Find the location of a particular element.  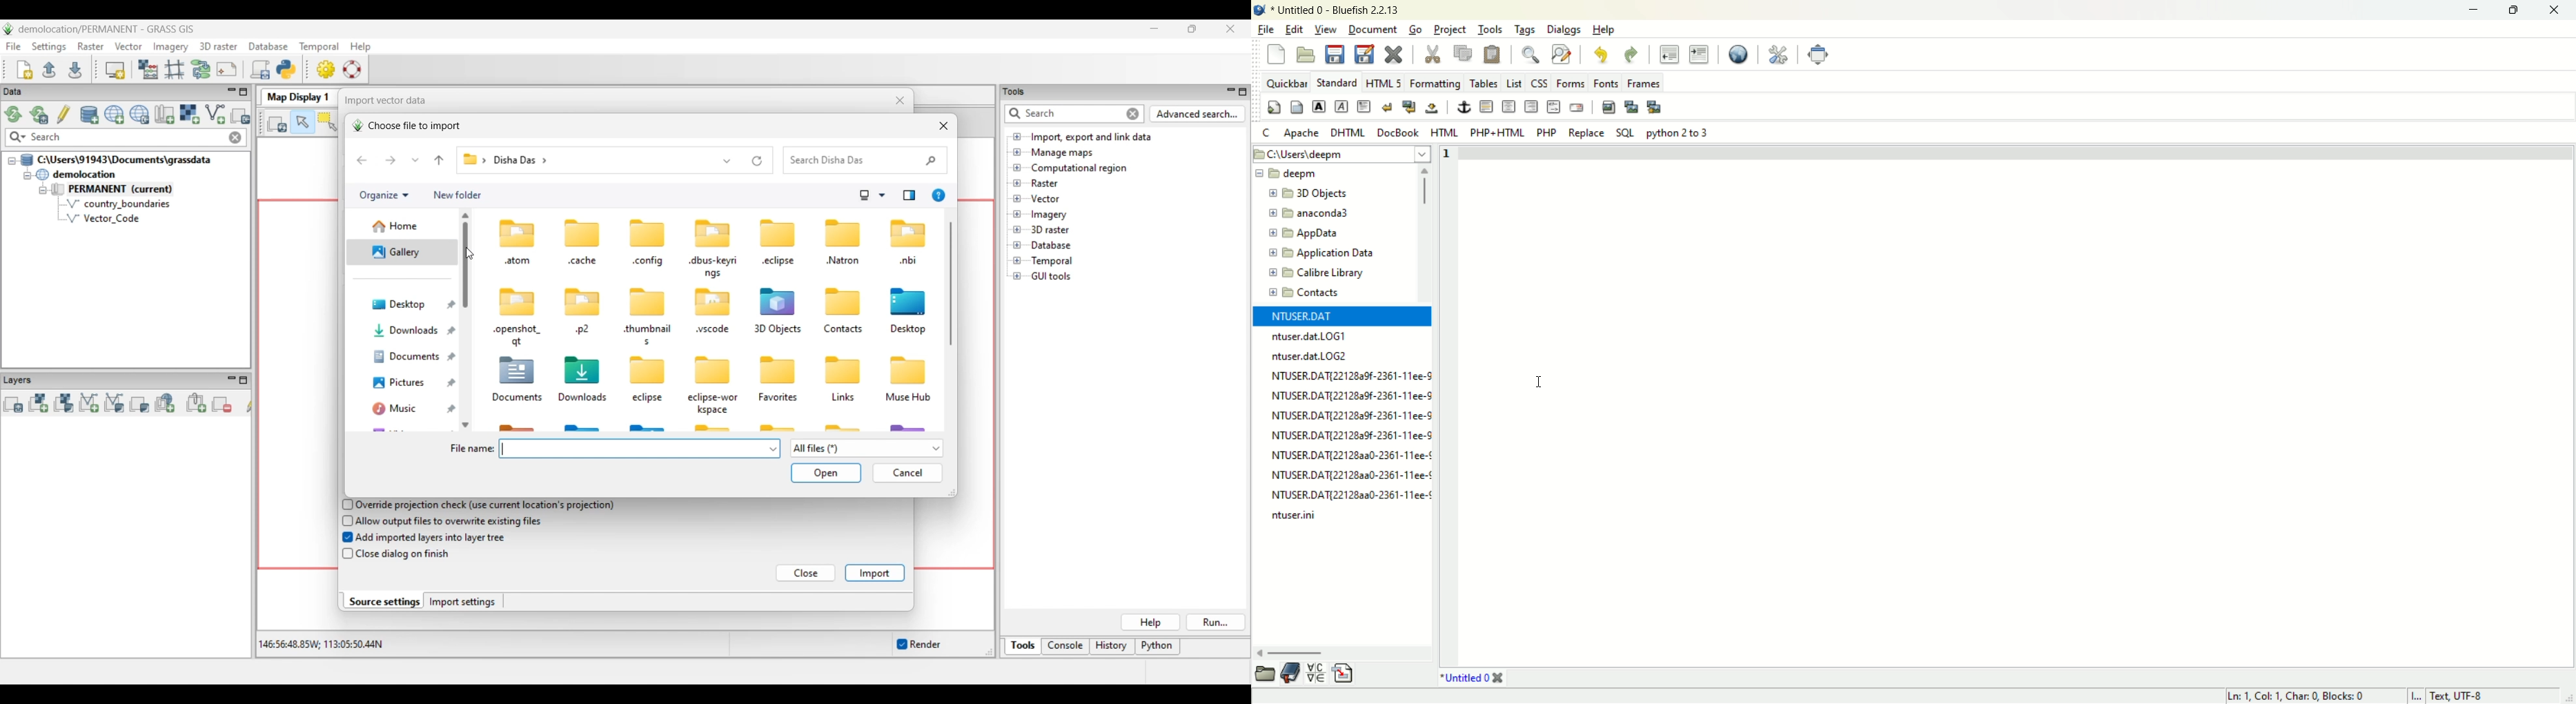

center is located at coordinates (1510, 106).